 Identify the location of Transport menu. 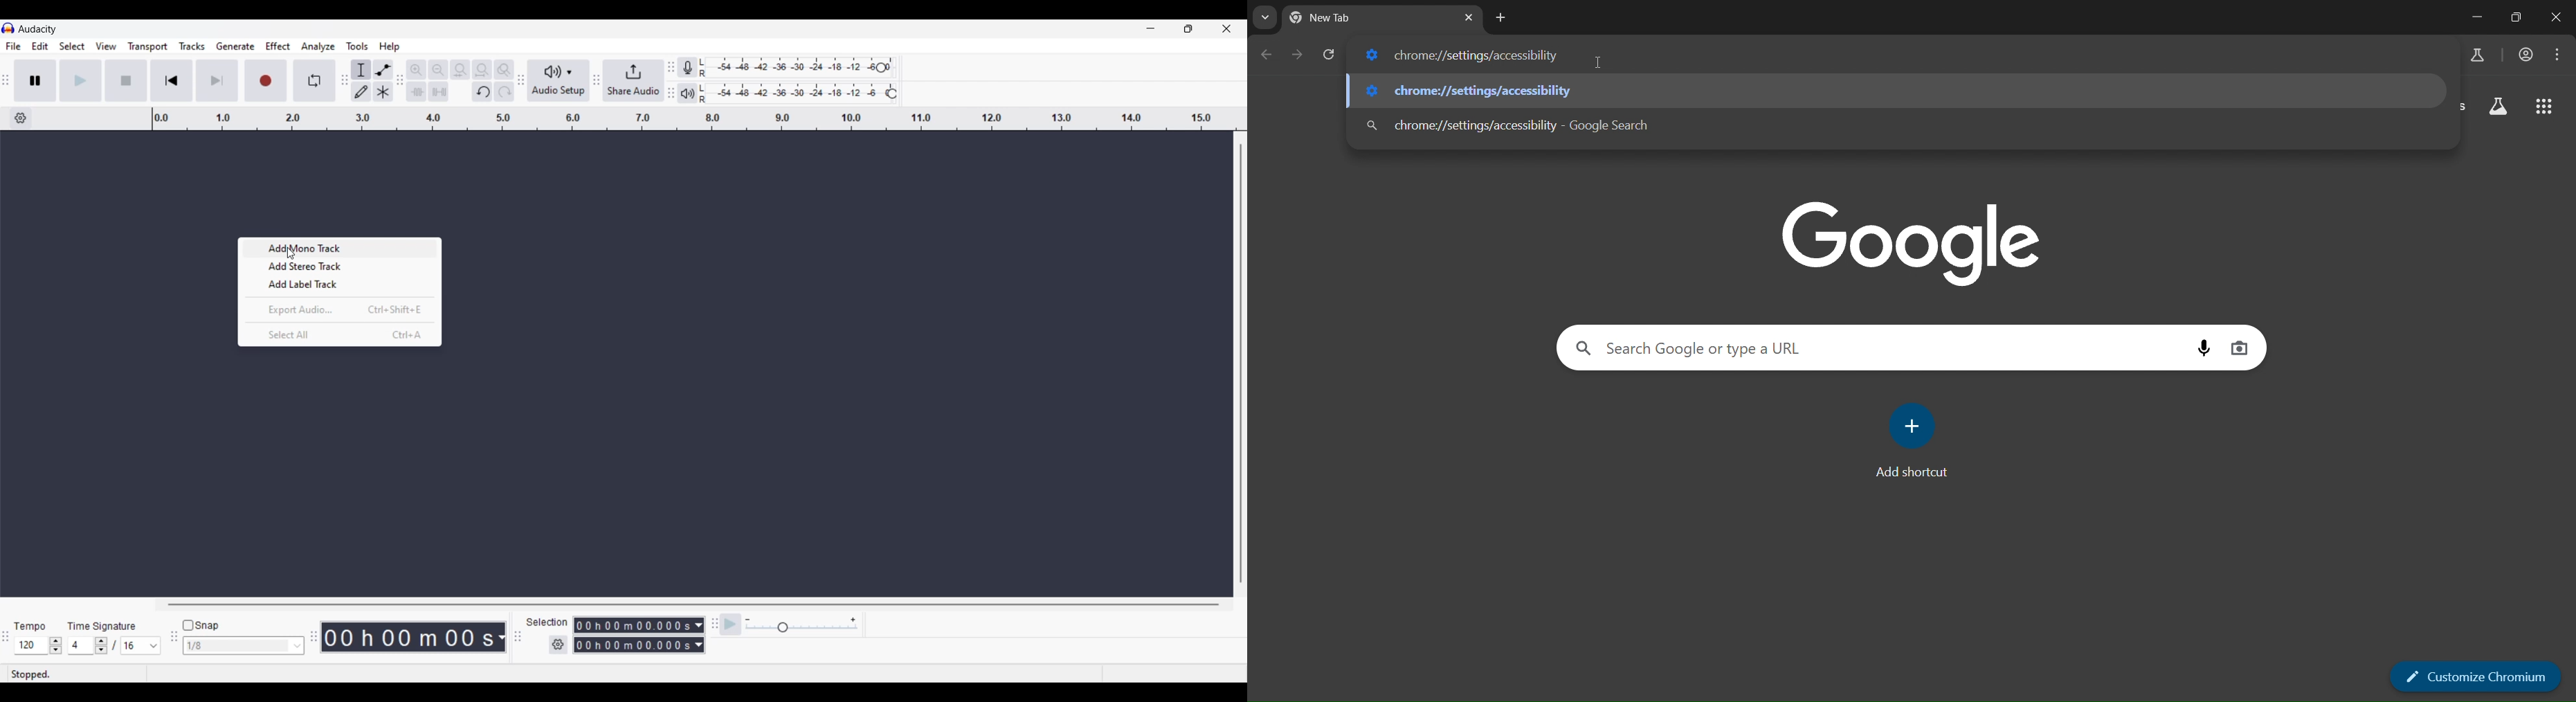
(148, 46).